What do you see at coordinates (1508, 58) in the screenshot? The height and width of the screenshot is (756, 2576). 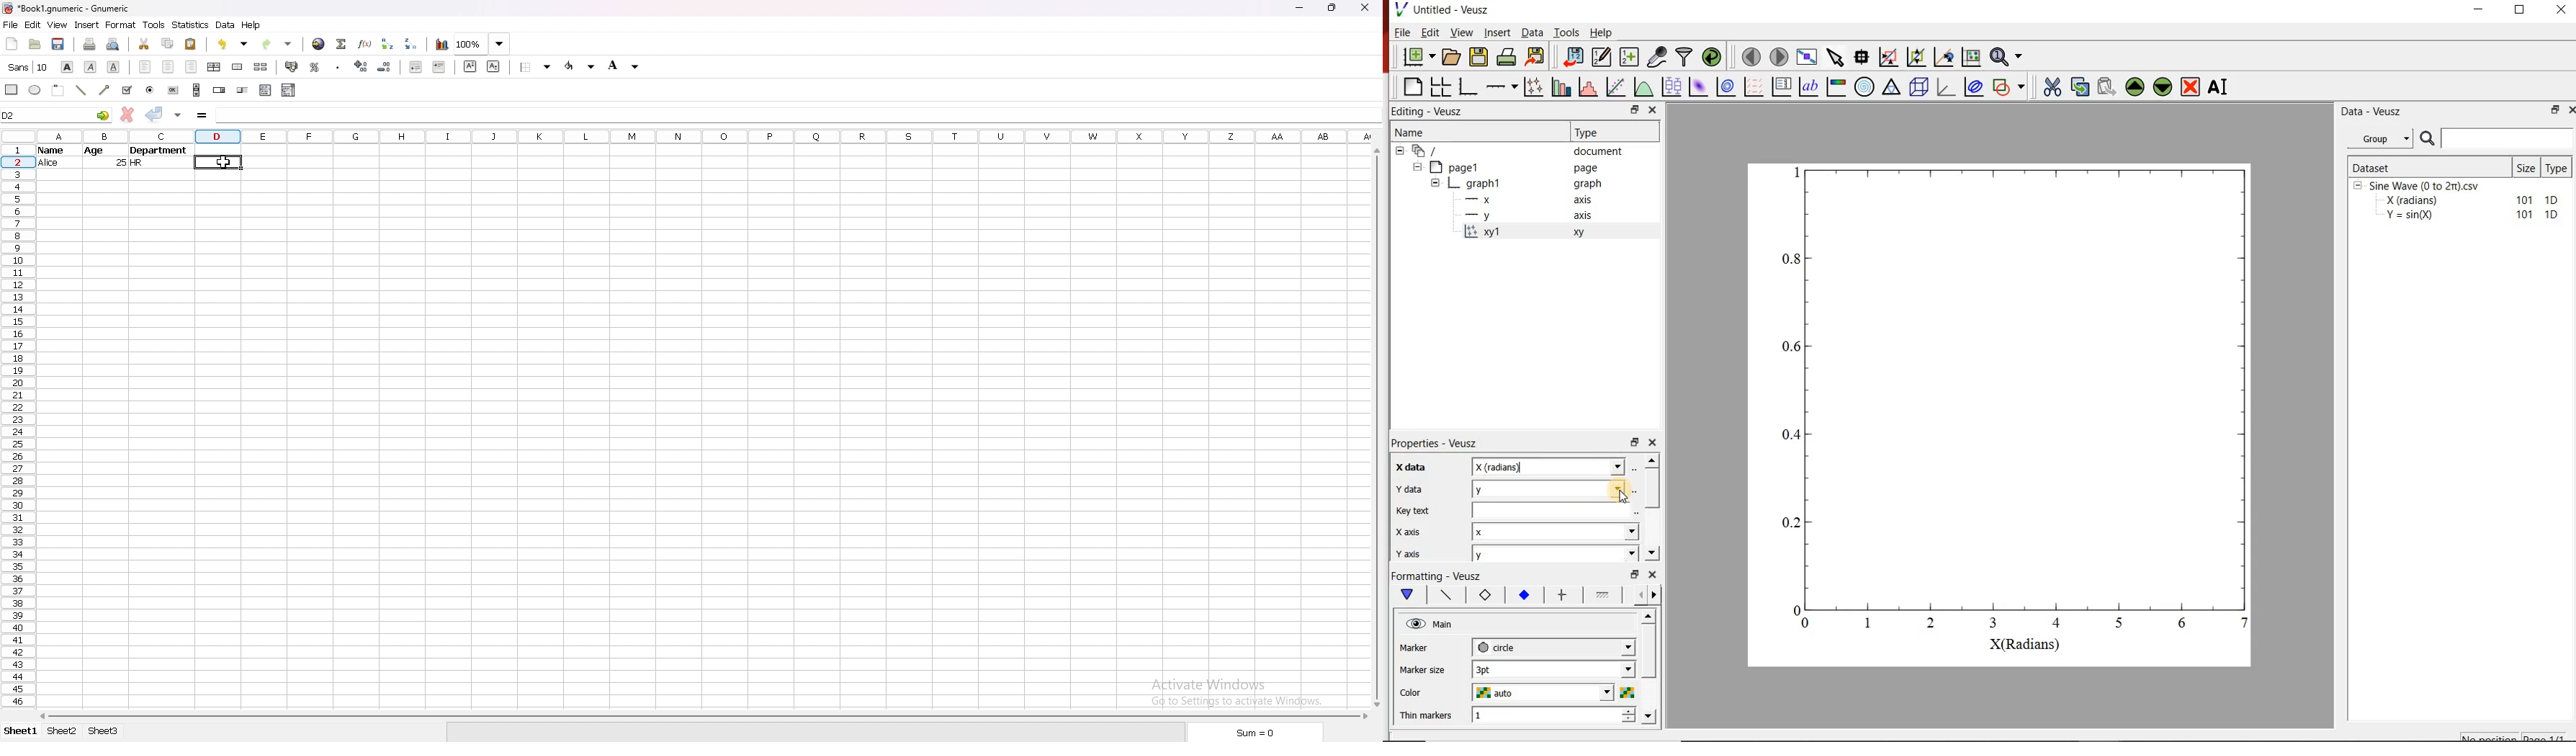 I see `print` at bounding box center [1508, 58].